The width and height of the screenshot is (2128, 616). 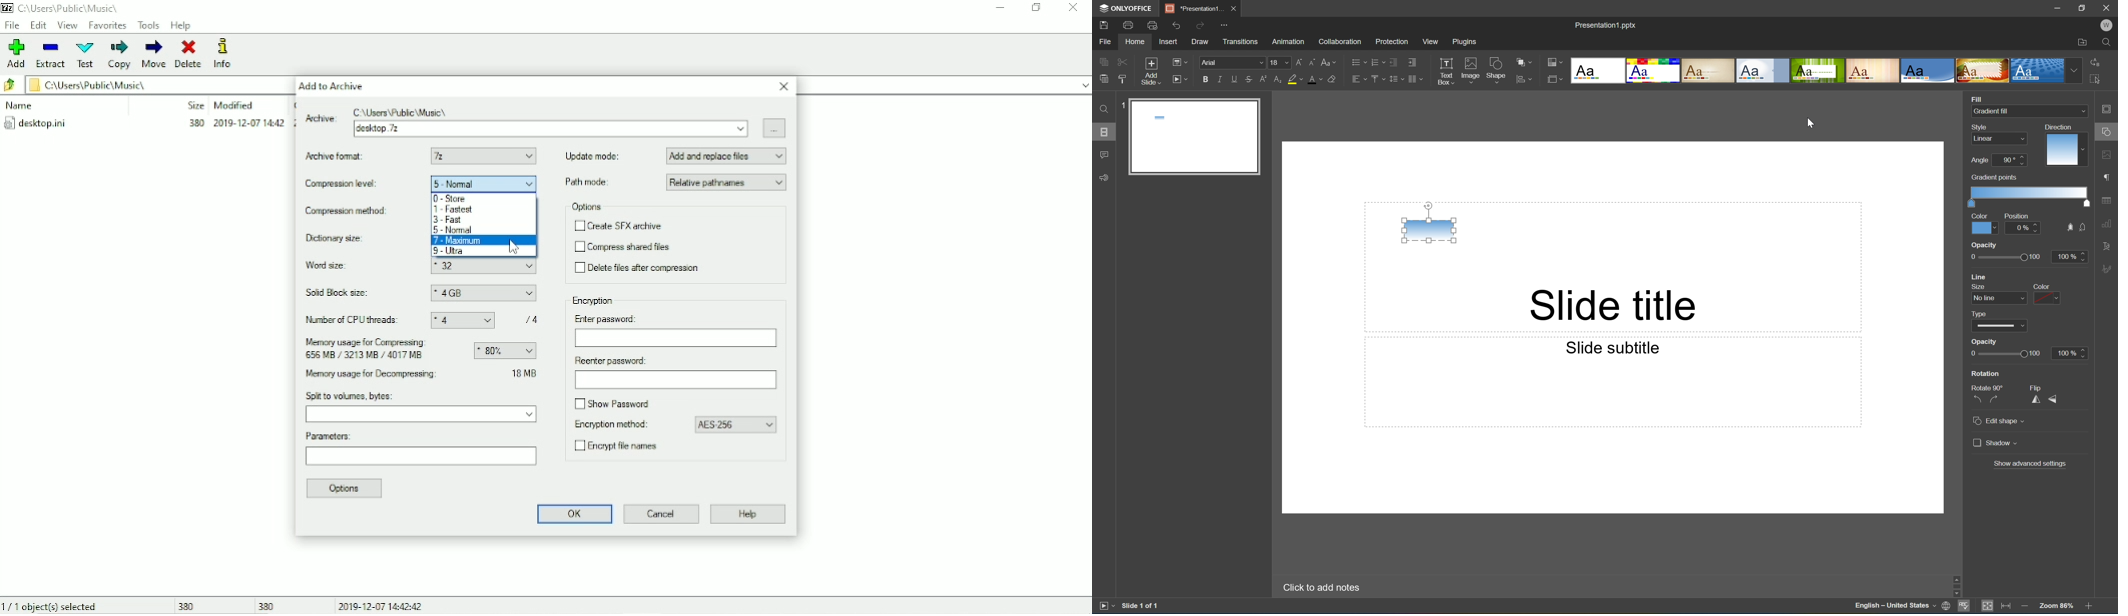 I want to click on Start slideshow, so click(x=1106, y=605).